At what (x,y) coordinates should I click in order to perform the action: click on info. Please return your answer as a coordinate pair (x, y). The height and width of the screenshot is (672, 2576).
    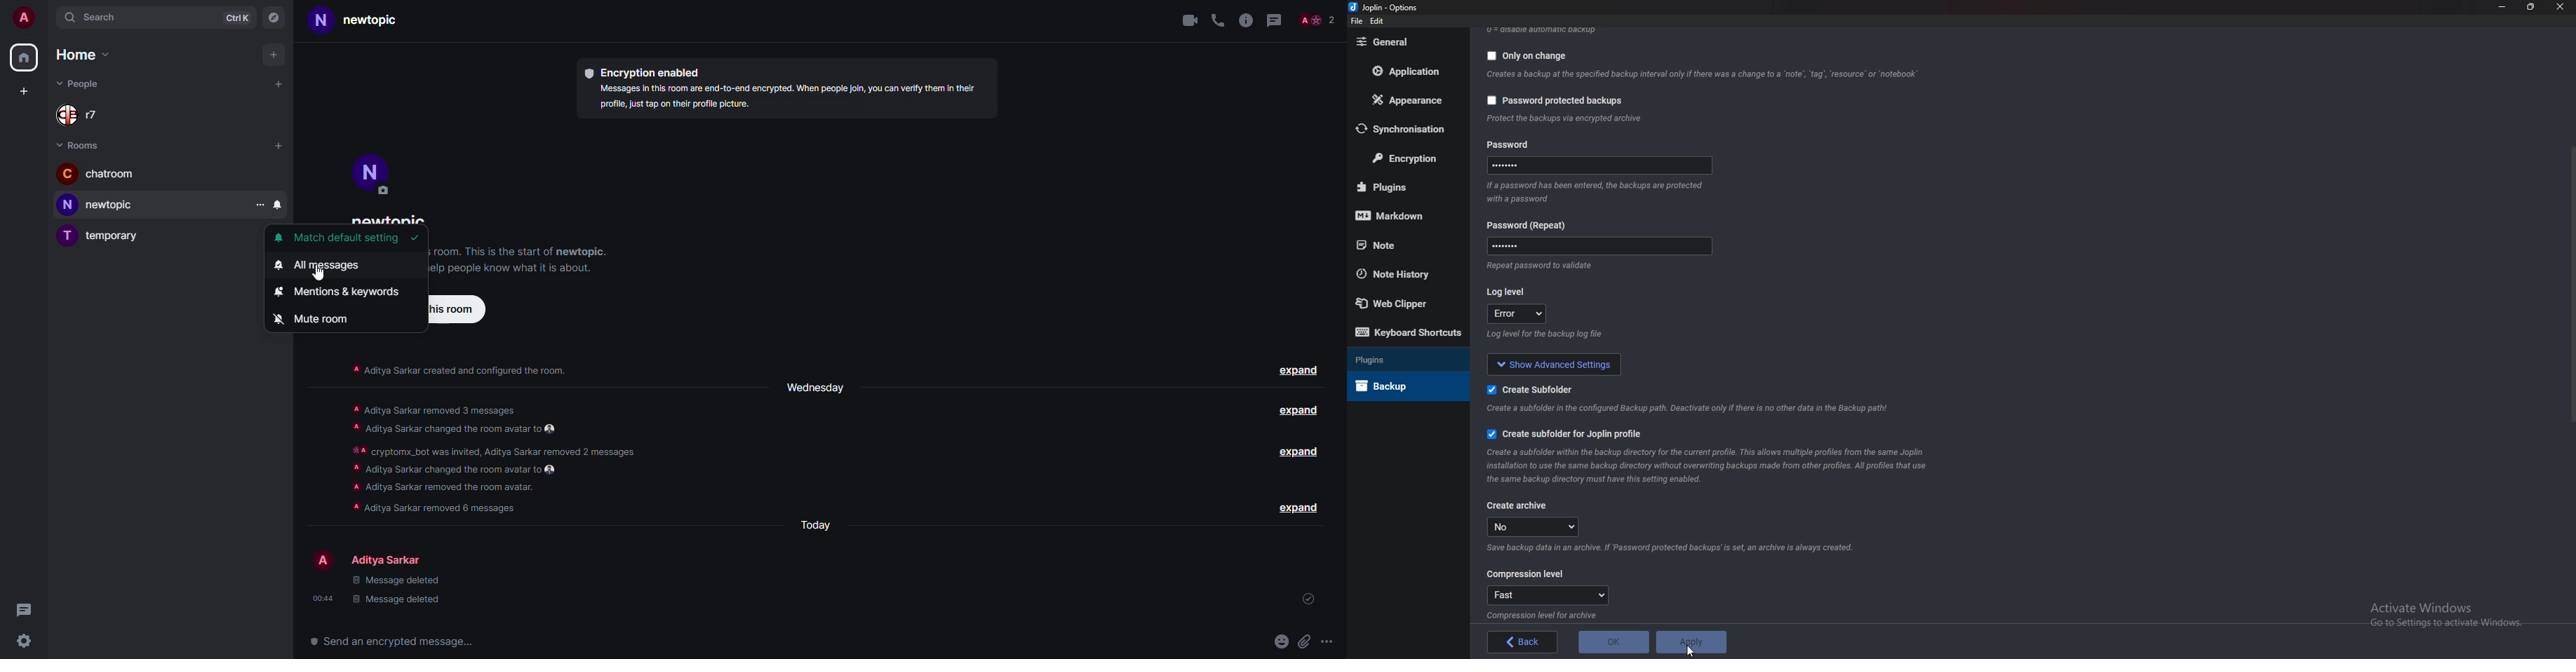
    Looking at the image, I should click on (525, 250).